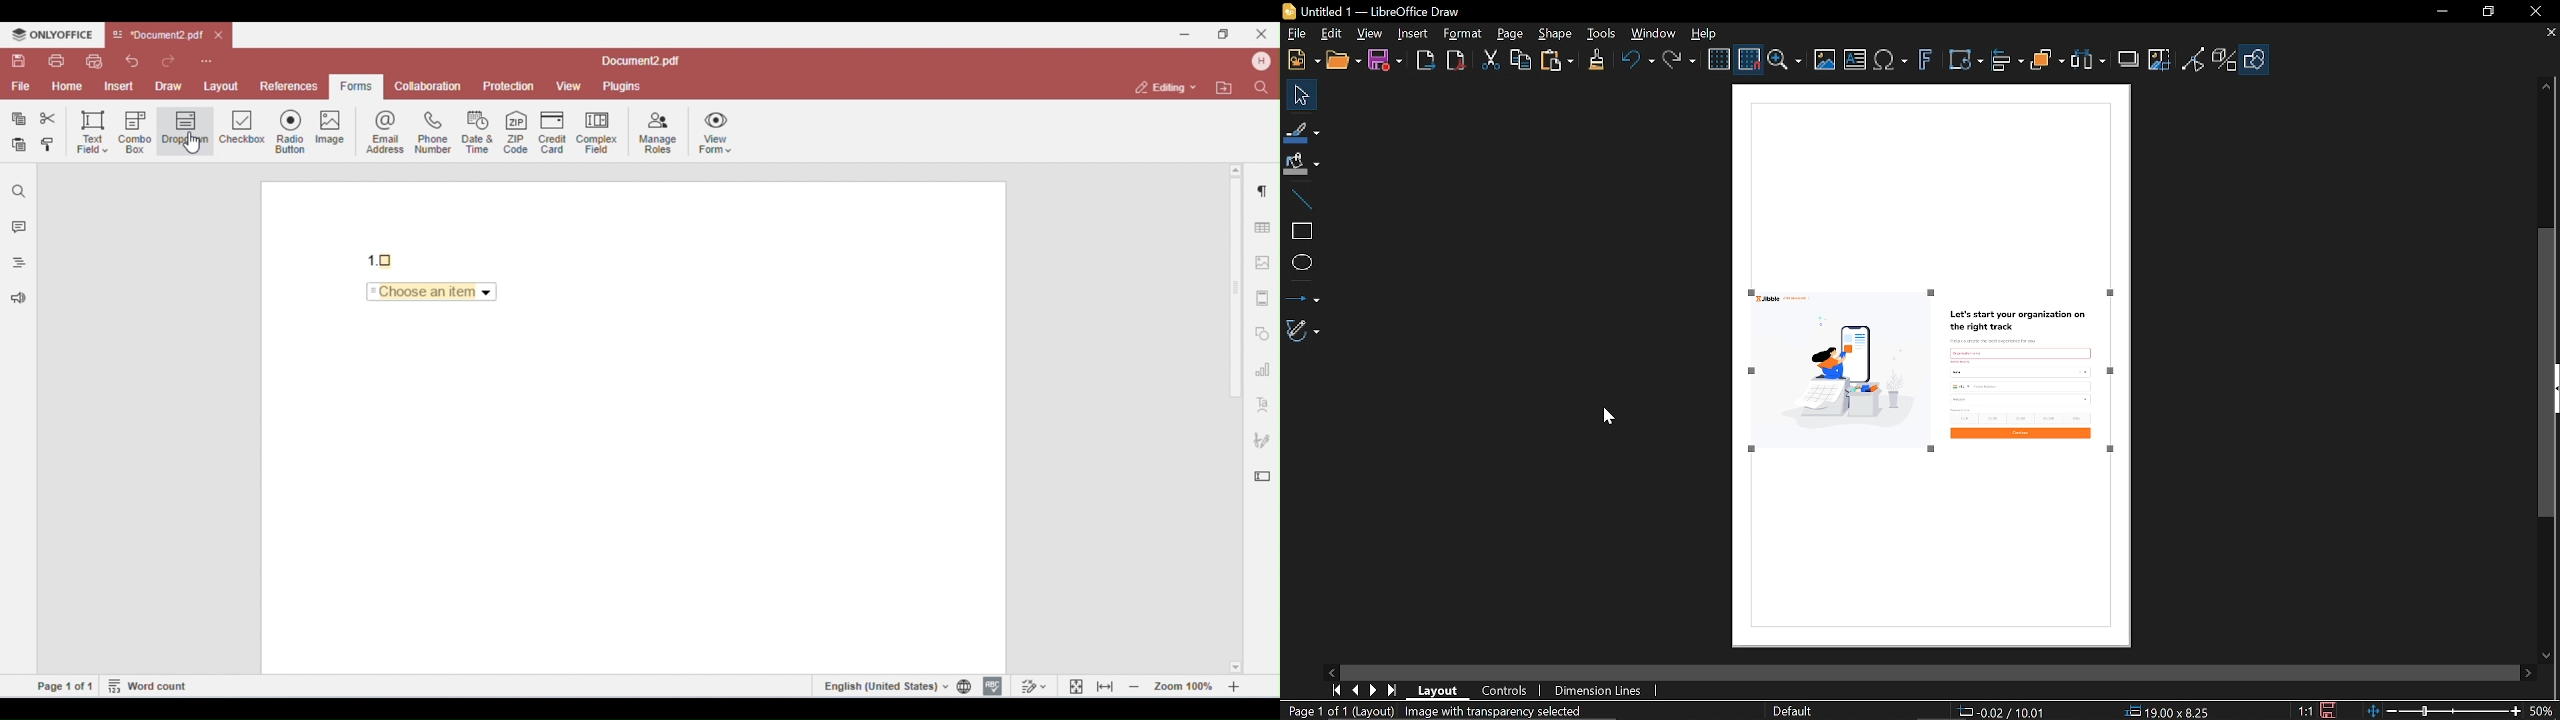  Describe the element at coordinates (2544, 34) in the screenshot. I see `Close tab` at that location.